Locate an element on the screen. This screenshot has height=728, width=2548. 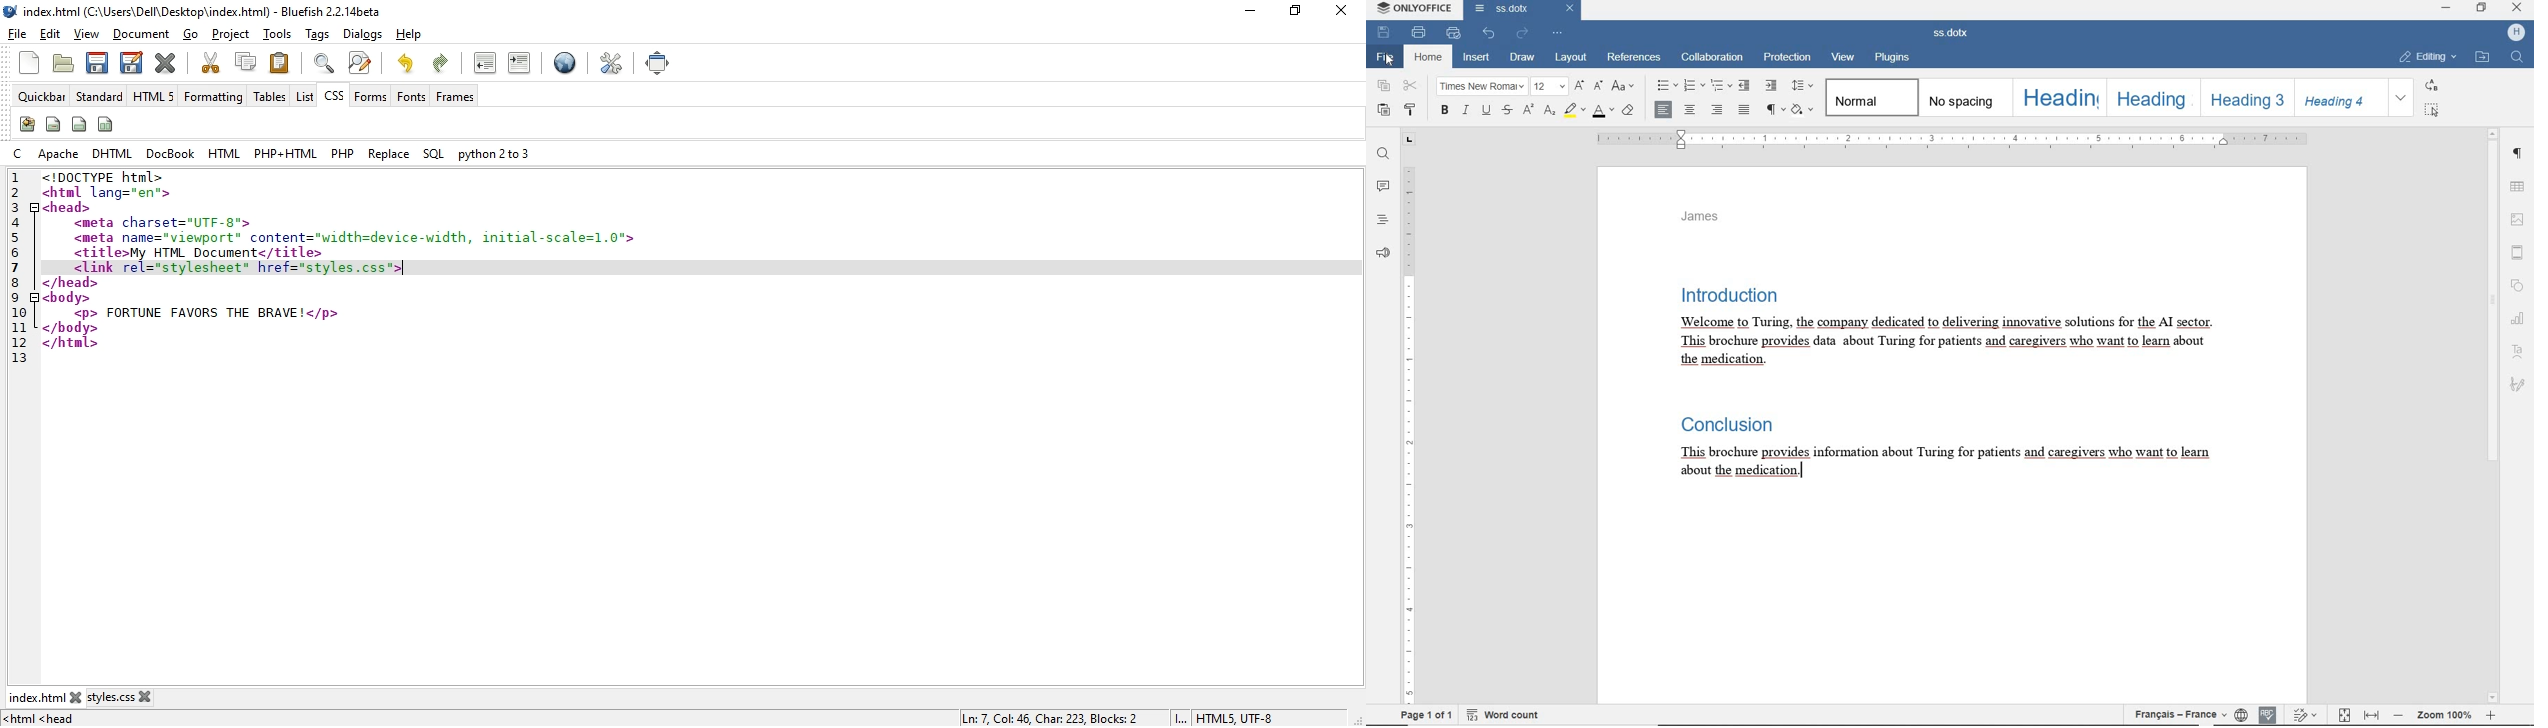
close is located at coordinates (2516, 7).